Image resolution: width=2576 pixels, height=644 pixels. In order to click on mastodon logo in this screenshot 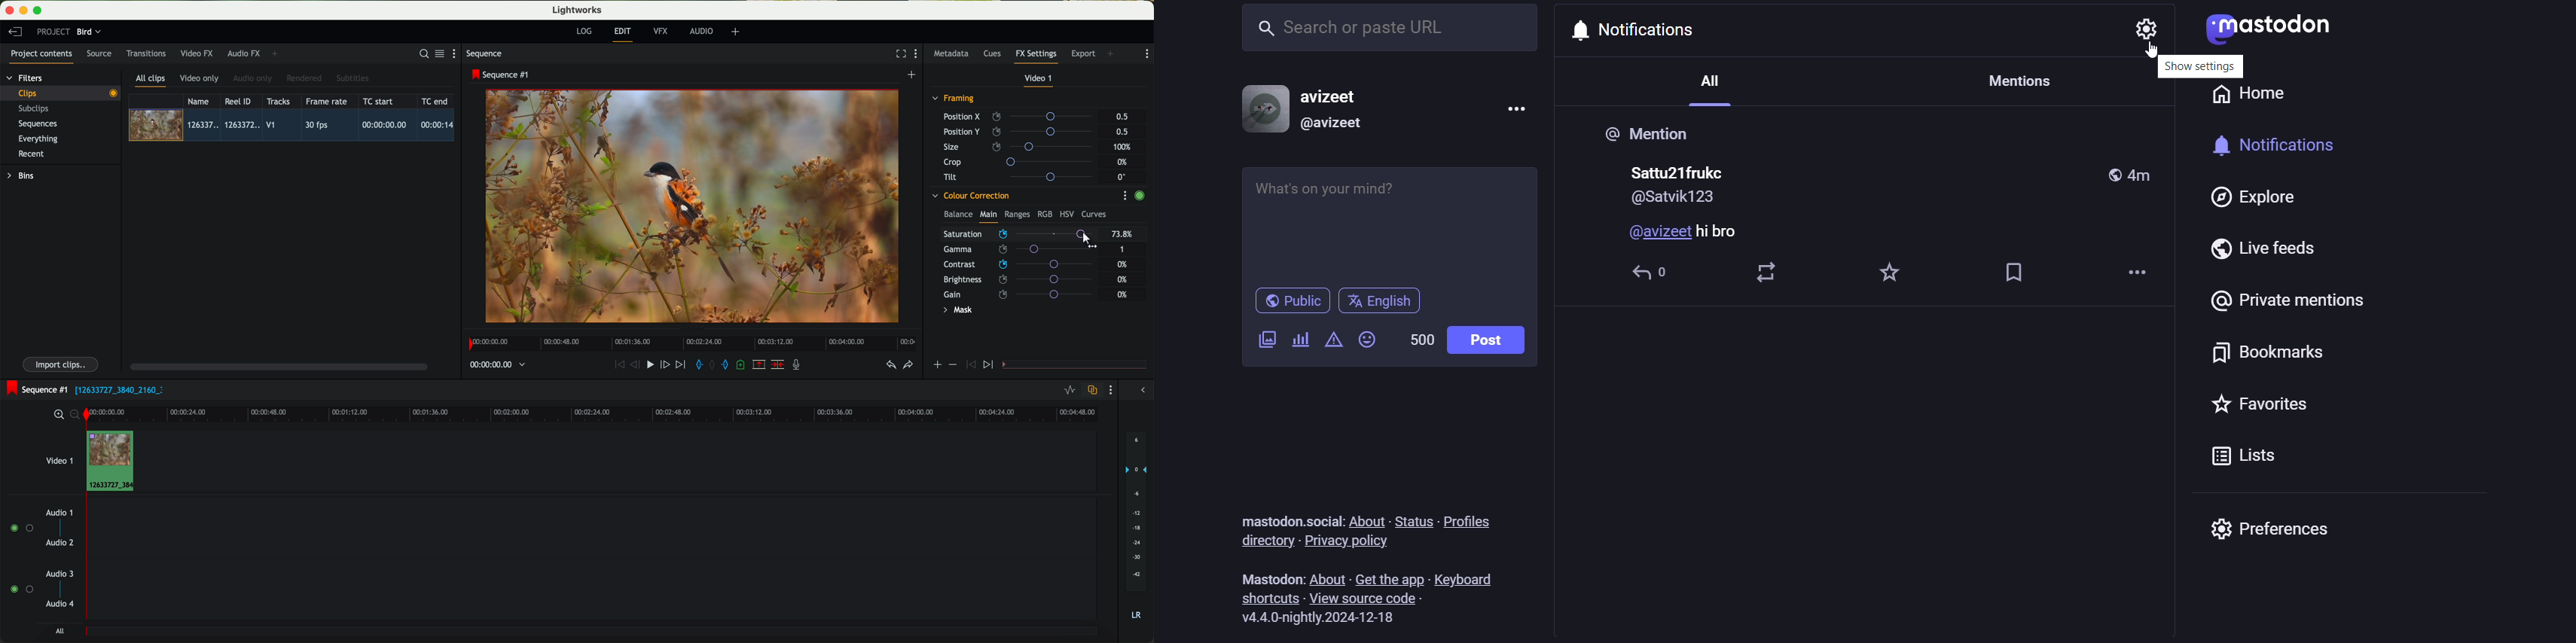, I will do `click(2265, 30)`.